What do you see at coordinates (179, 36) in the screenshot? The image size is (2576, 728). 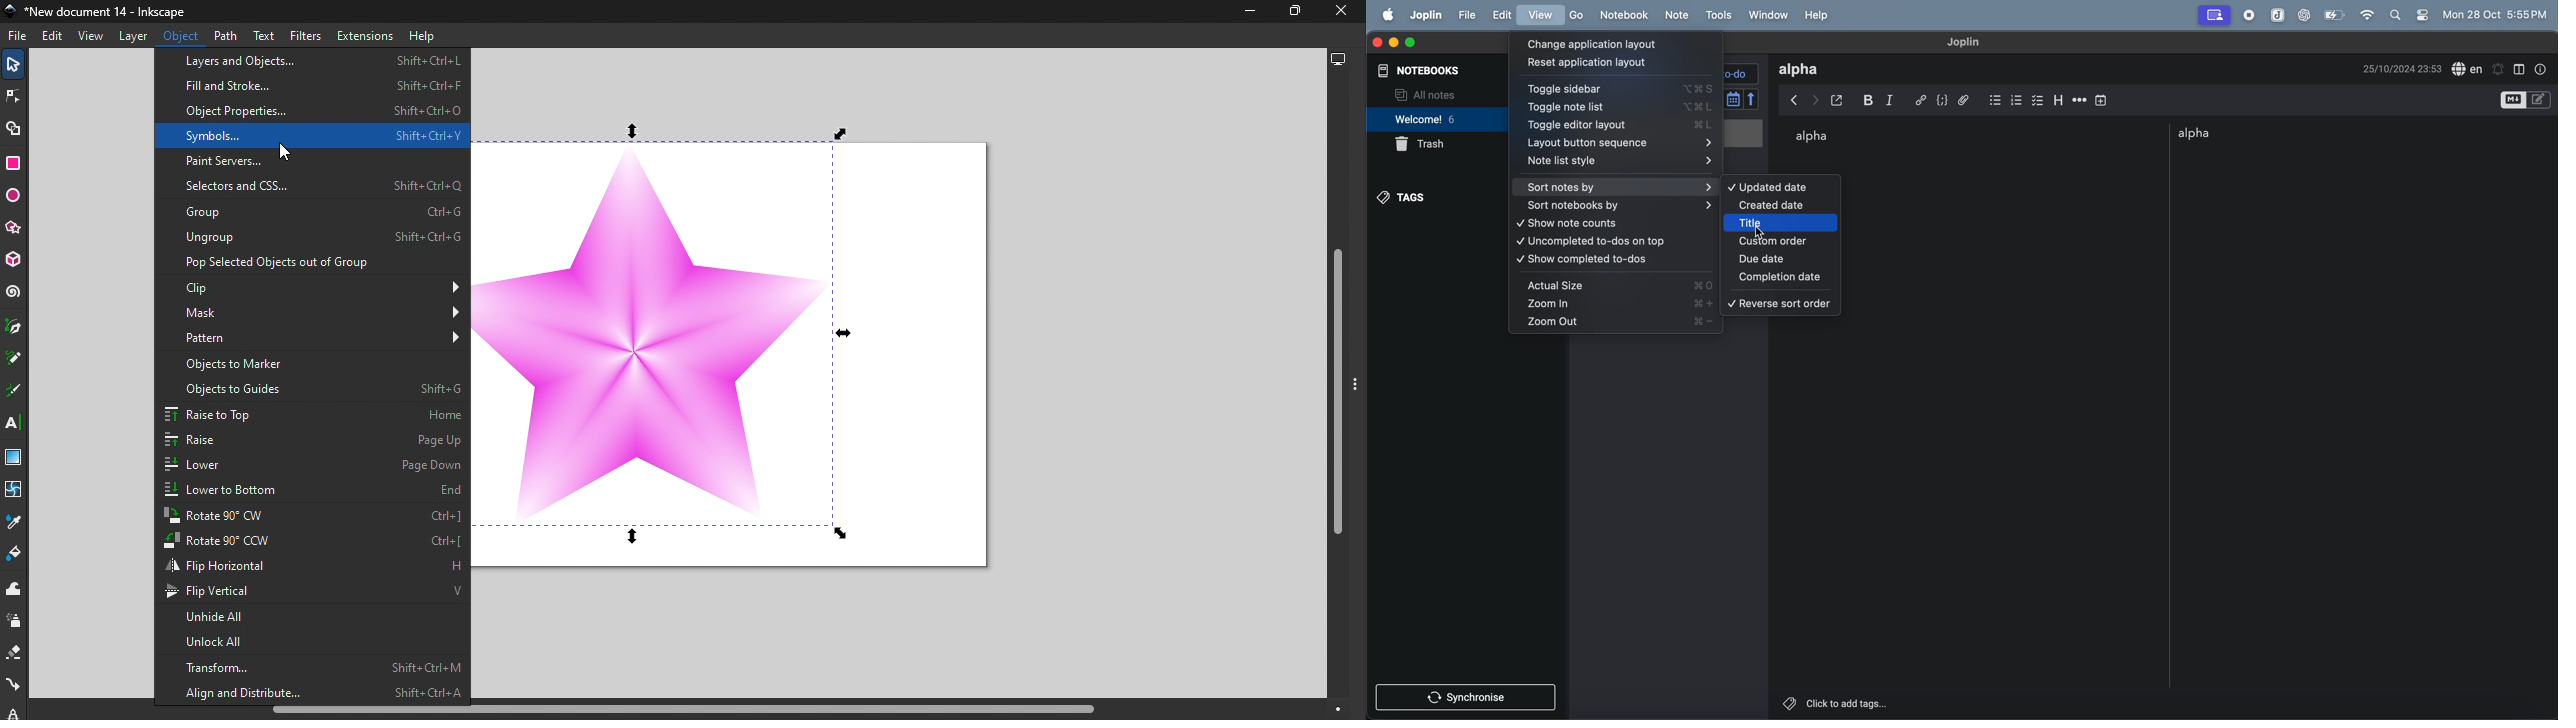 I see `Object` at bounding box center [179, 36].